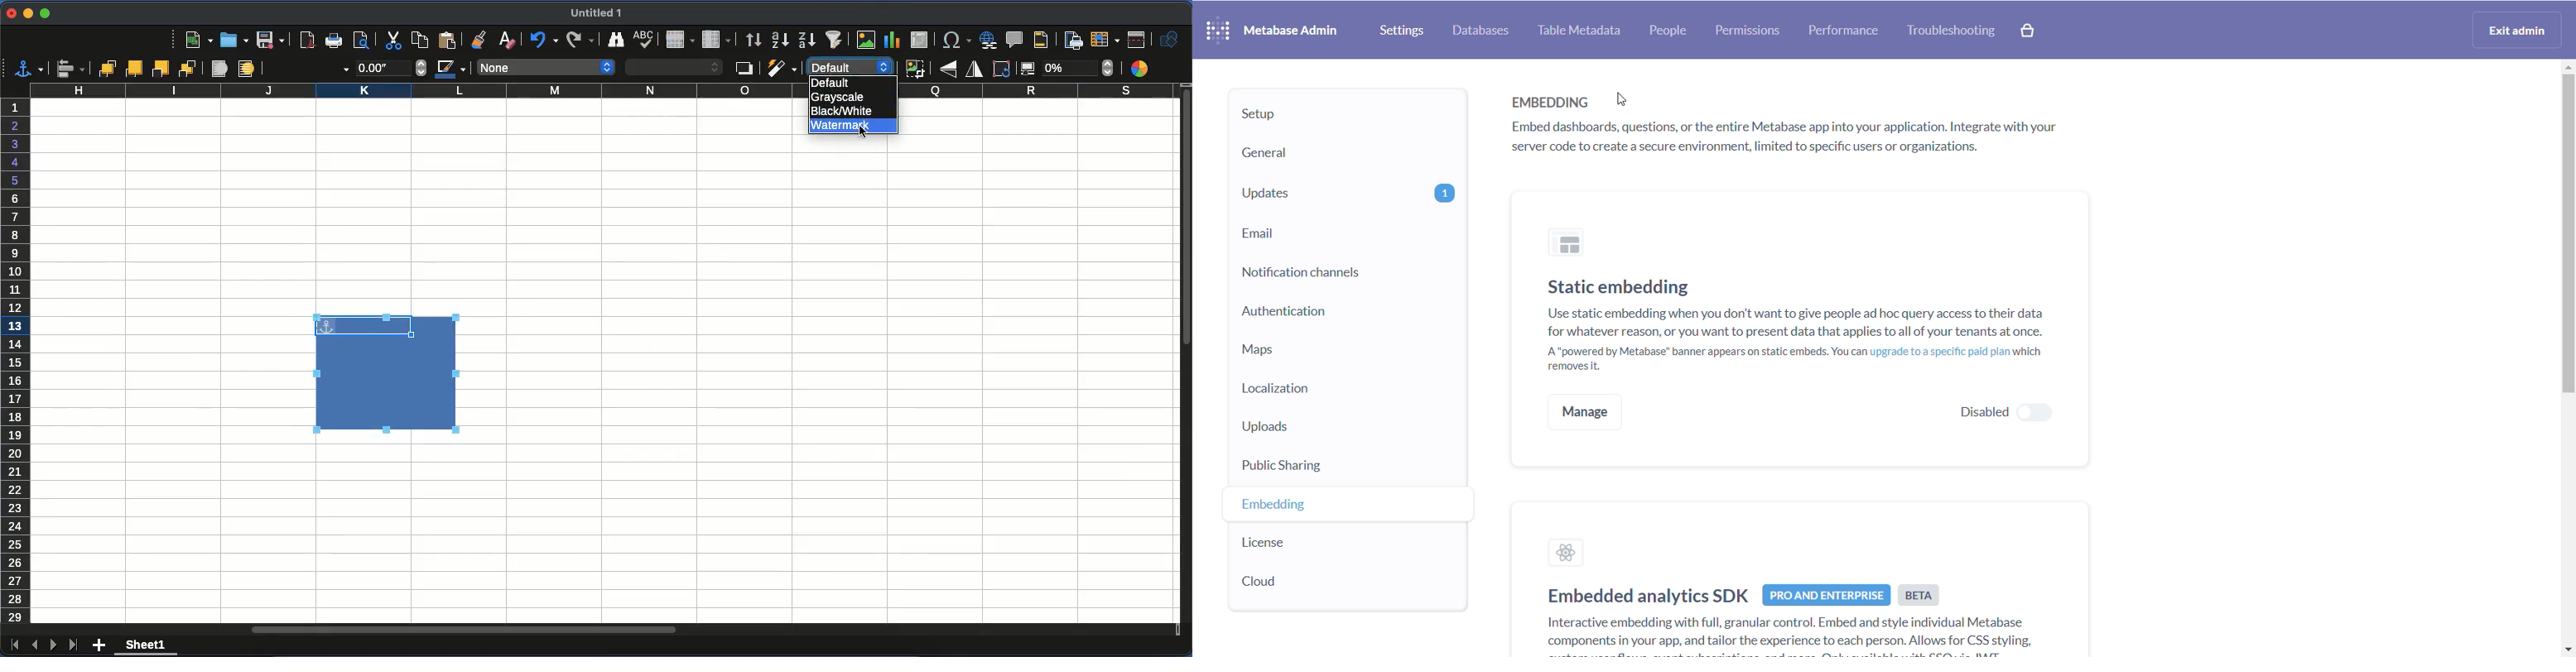 This screenshot has width=2576, height=672. Describe the element at coordinates (383, 377) in the screenshot. I see `image` at that location.